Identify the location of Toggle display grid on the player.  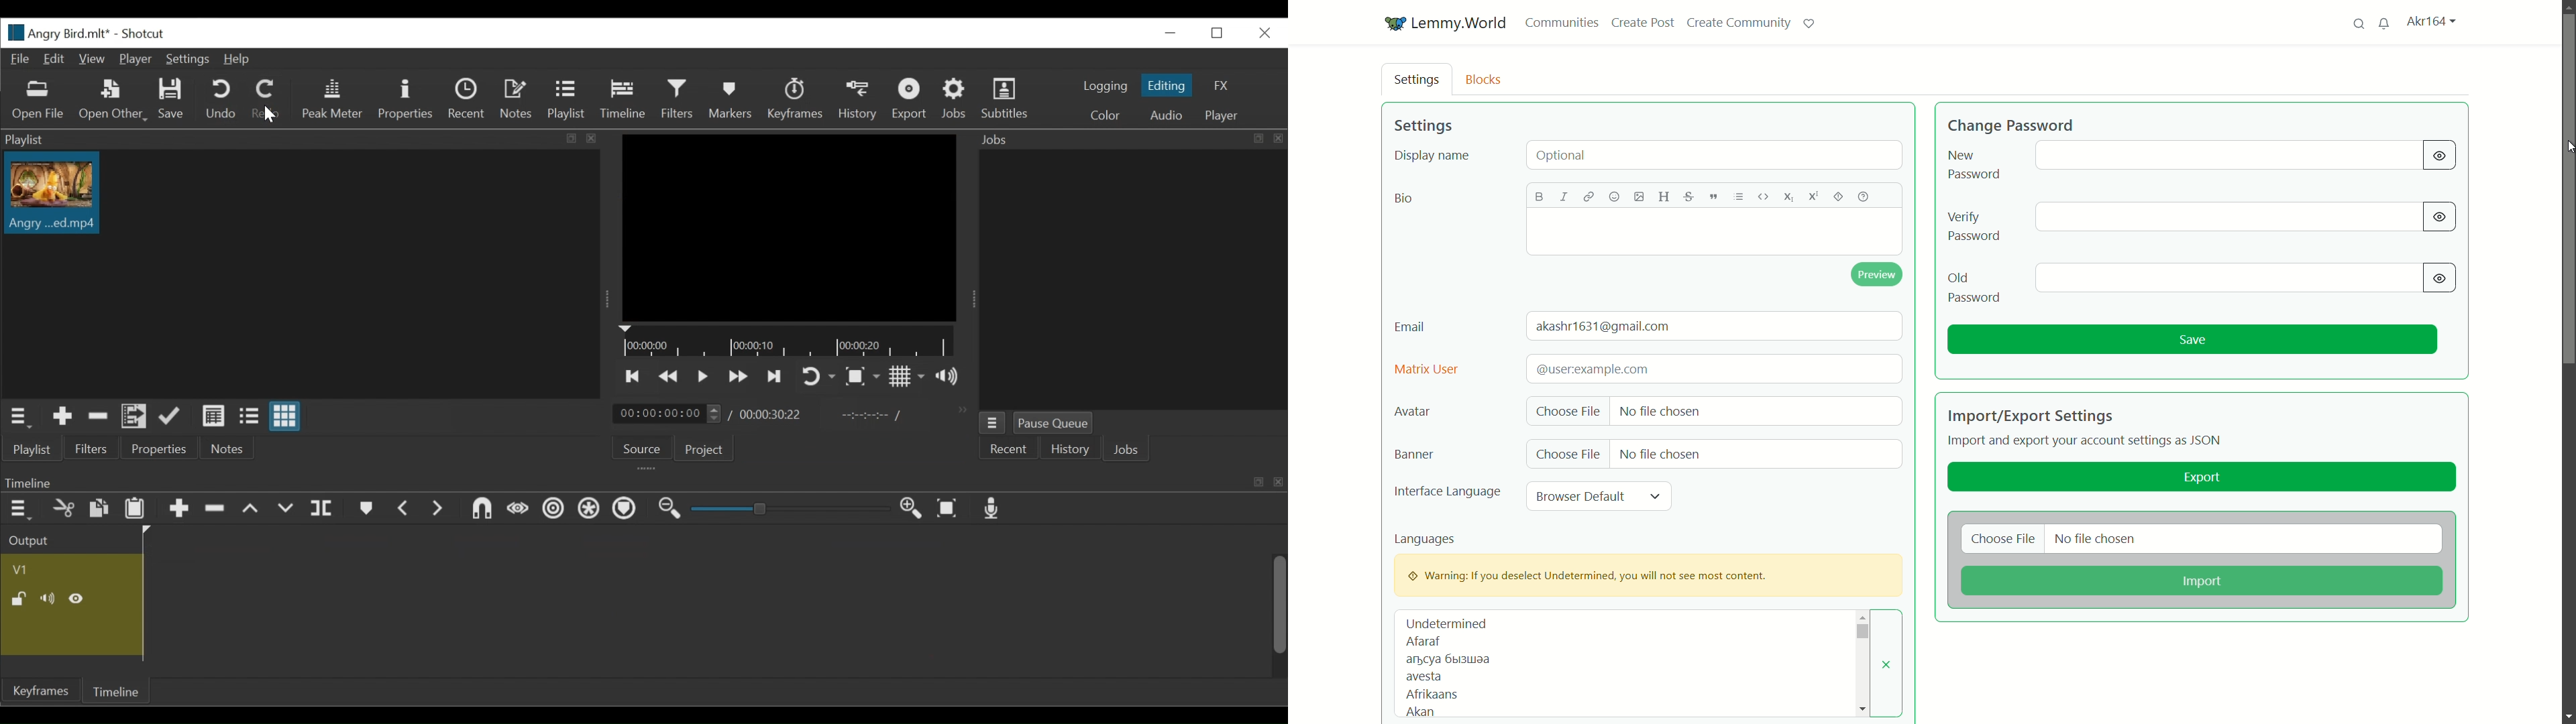
(907, 375).